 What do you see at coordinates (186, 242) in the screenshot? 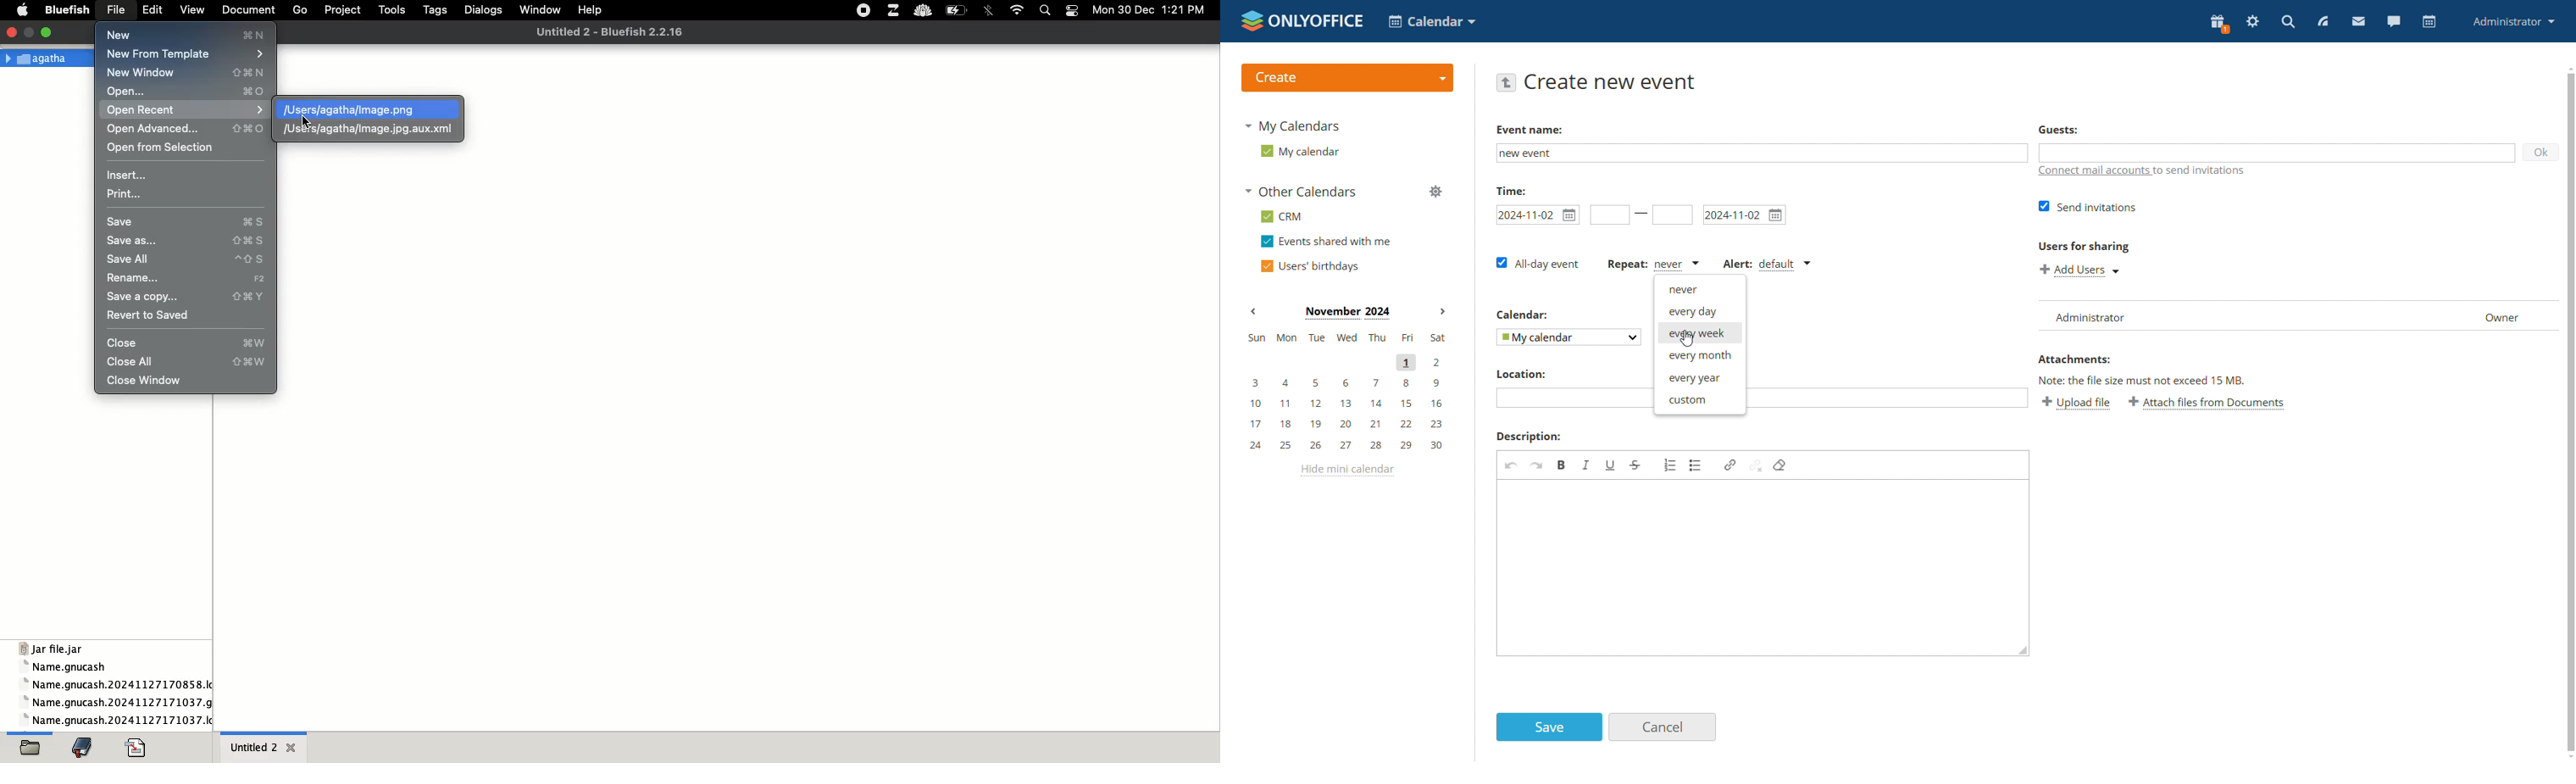
I see `save as` at bounding box center [186, 242].